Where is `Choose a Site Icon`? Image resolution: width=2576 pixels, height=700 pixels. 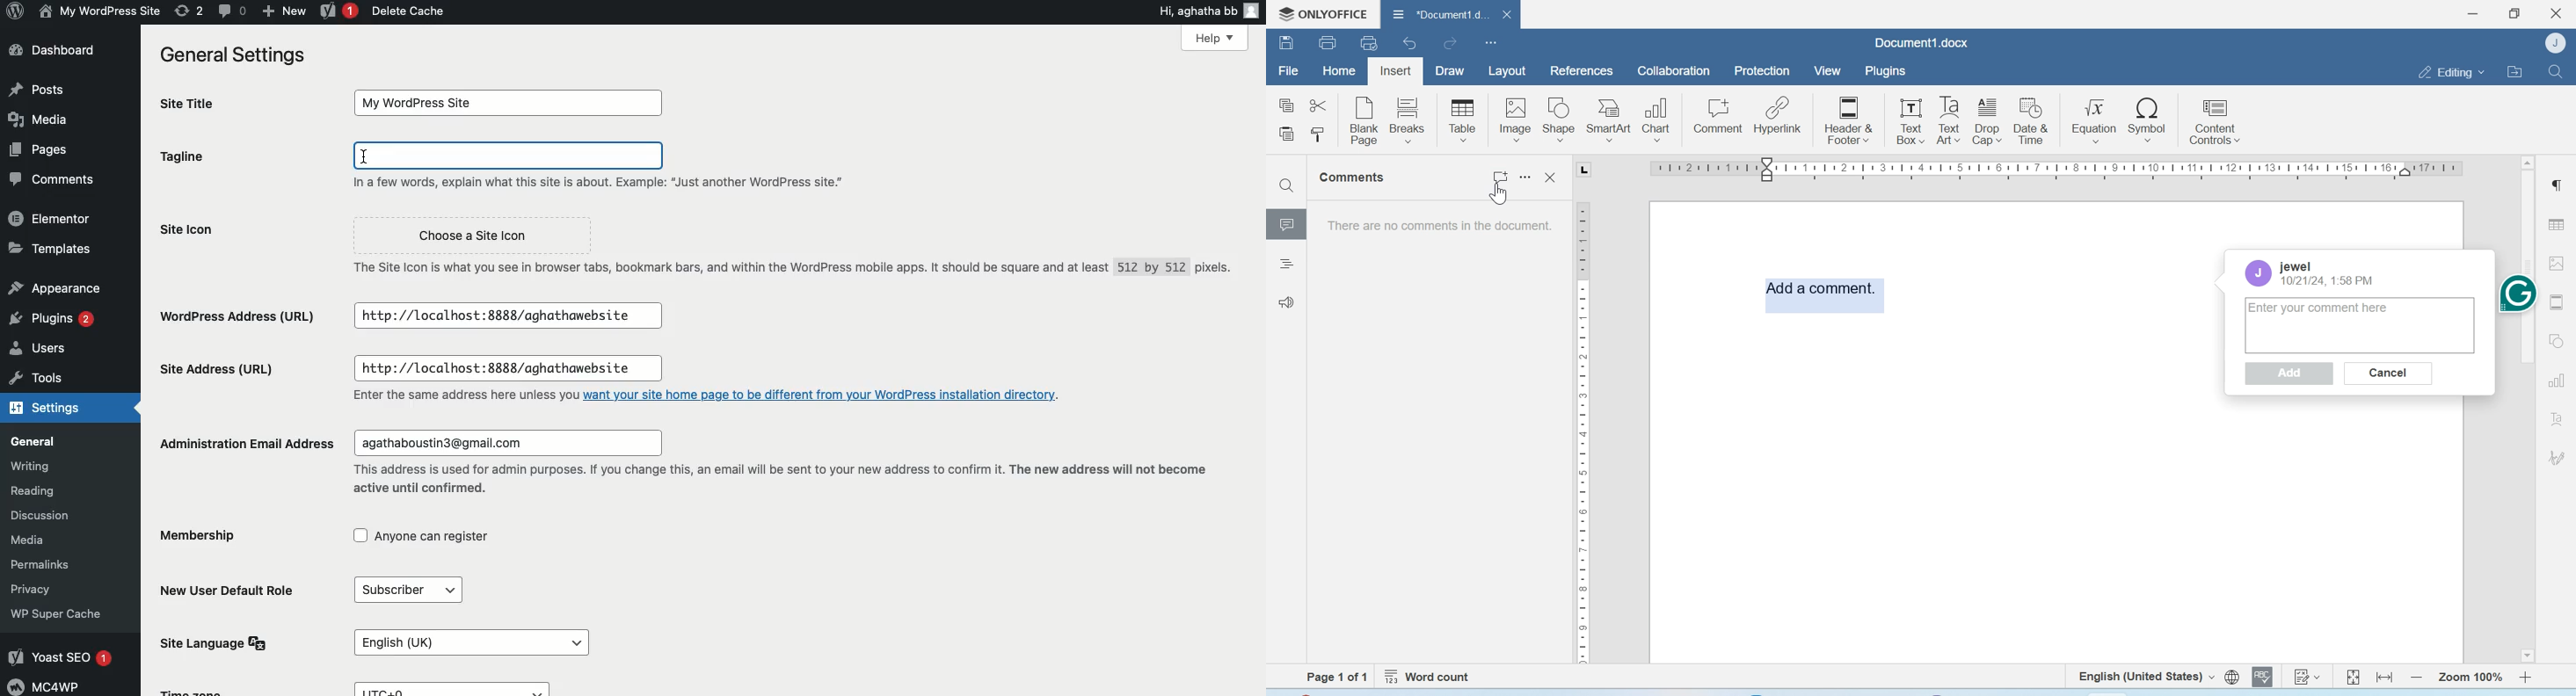 Choose a Site Icon is located at coordinates (477, 232).